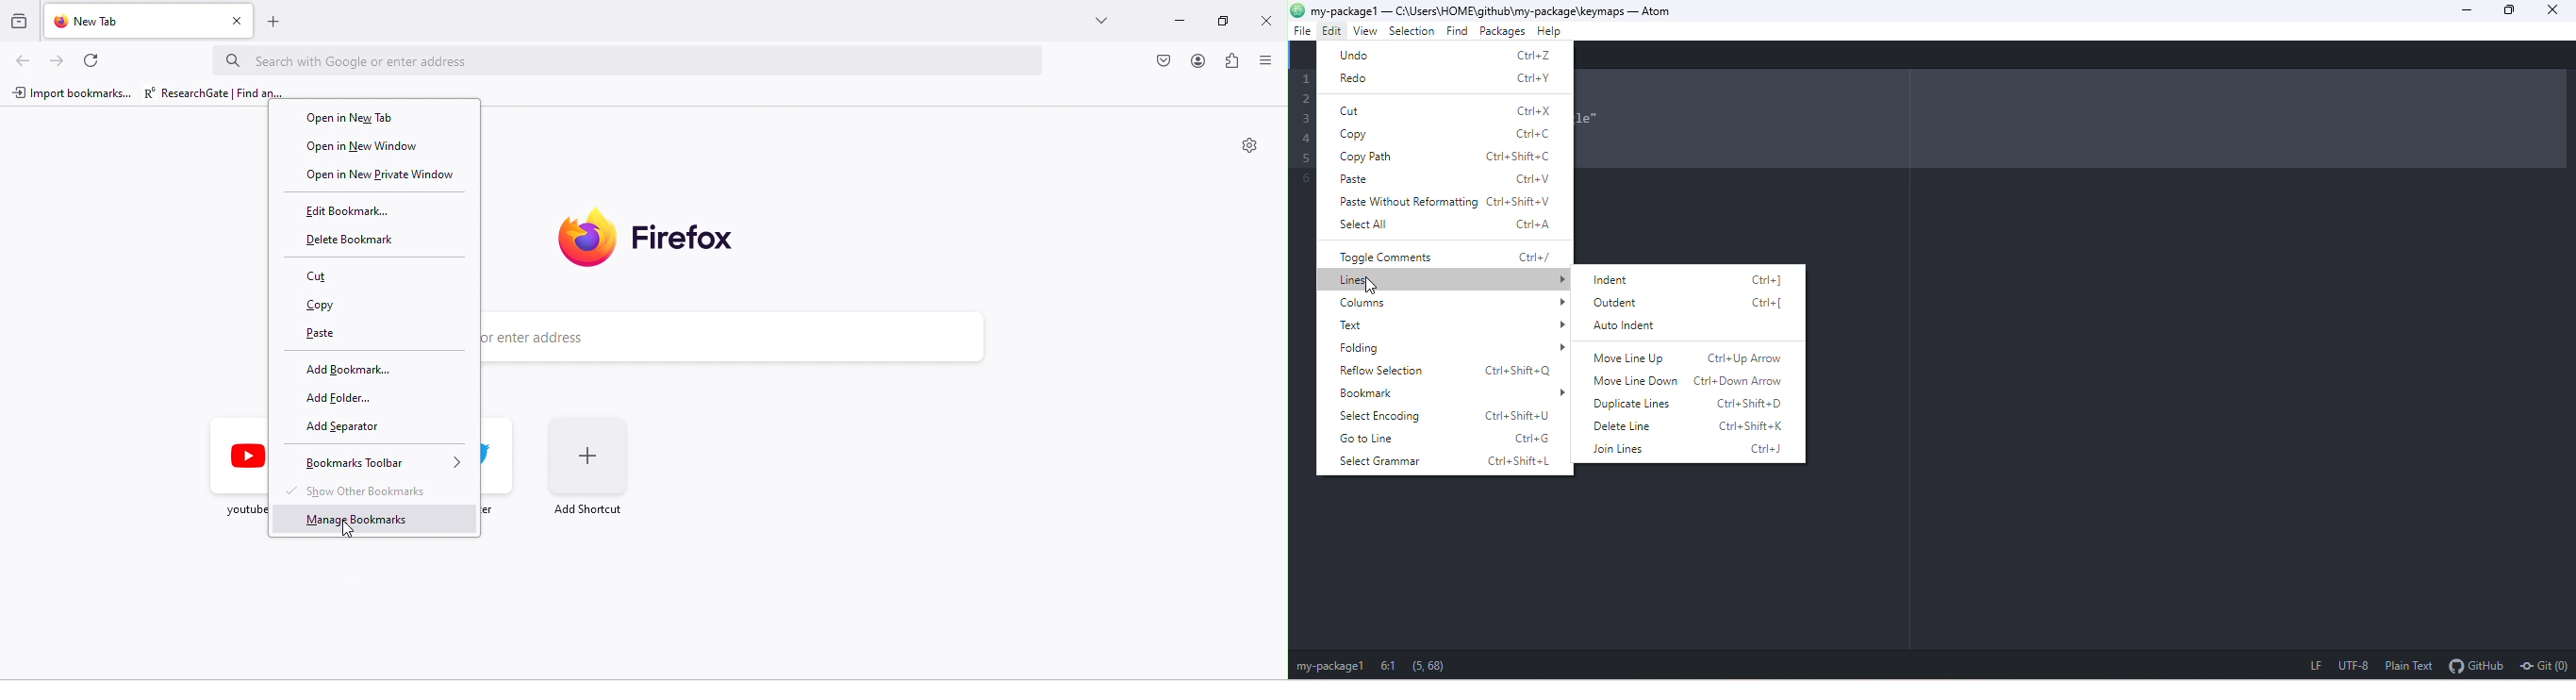 This screenshot has height=700, width=2576. What do you see at coordinates (1450, 305) in the screenshot?
I see `columns` at bounding box center [1450, 305].